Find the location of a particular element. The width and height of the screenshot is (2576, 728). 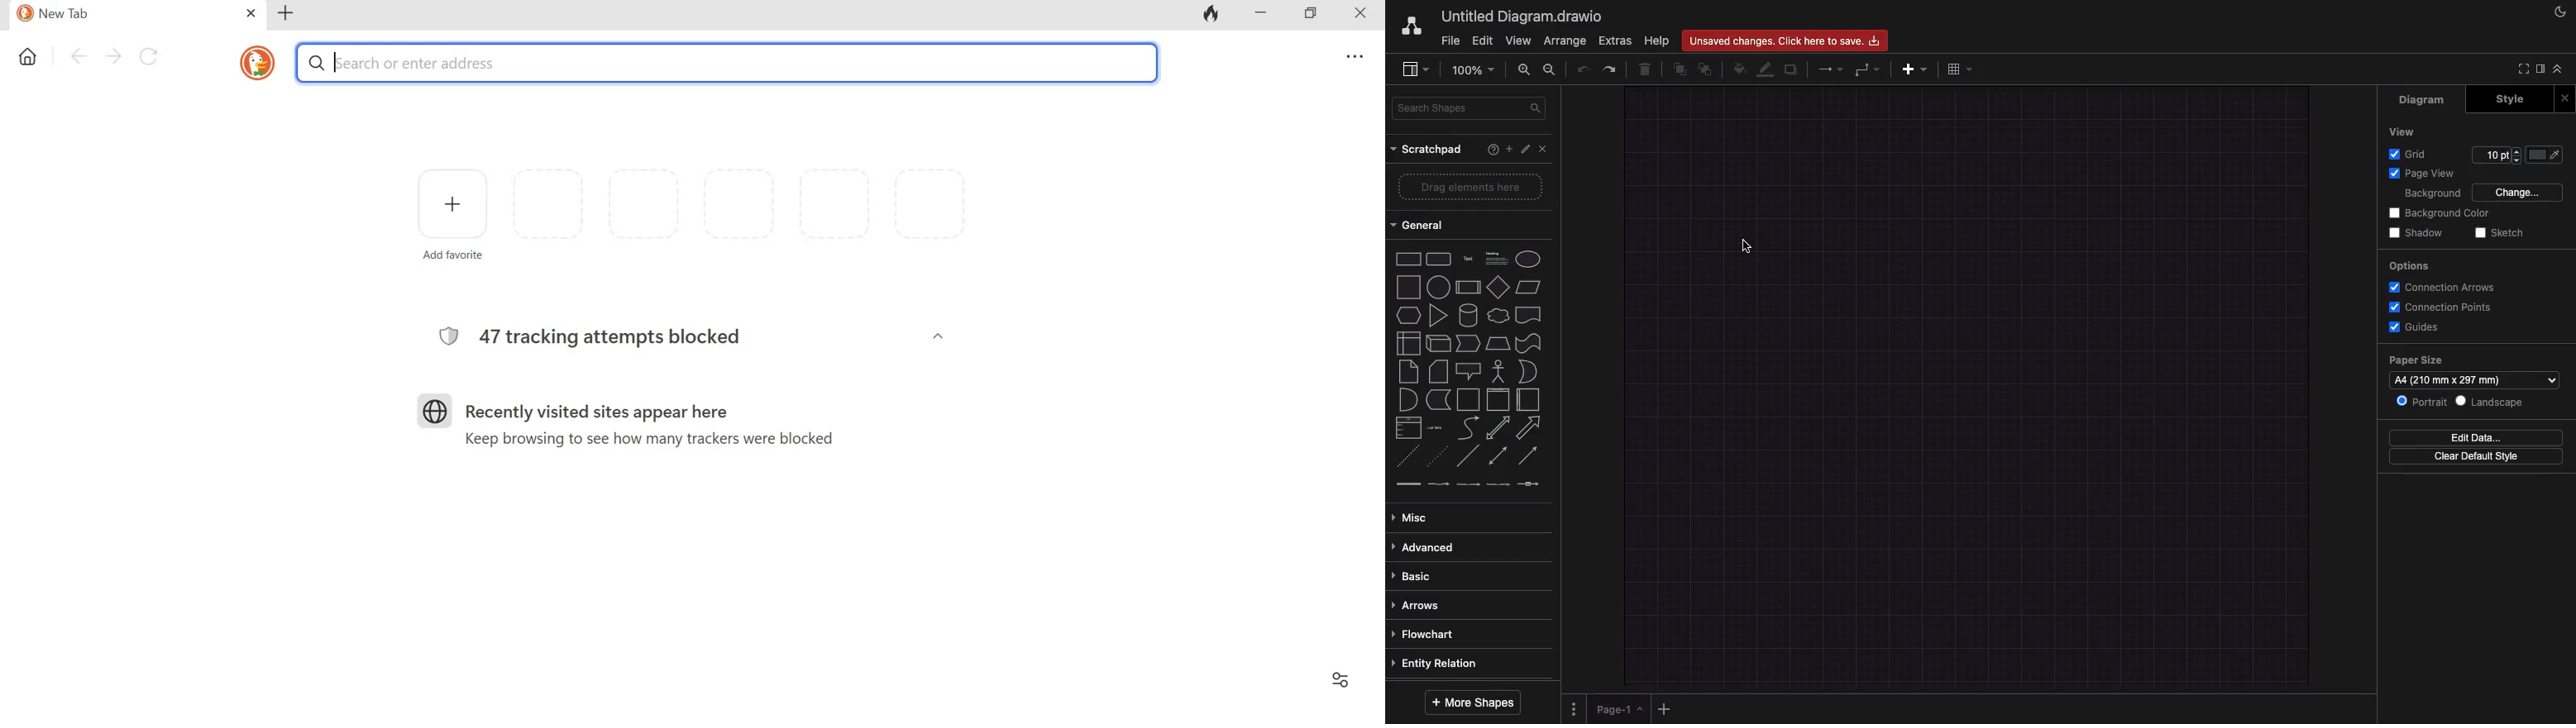

Duplicate is located at coordinates (1790, 69).